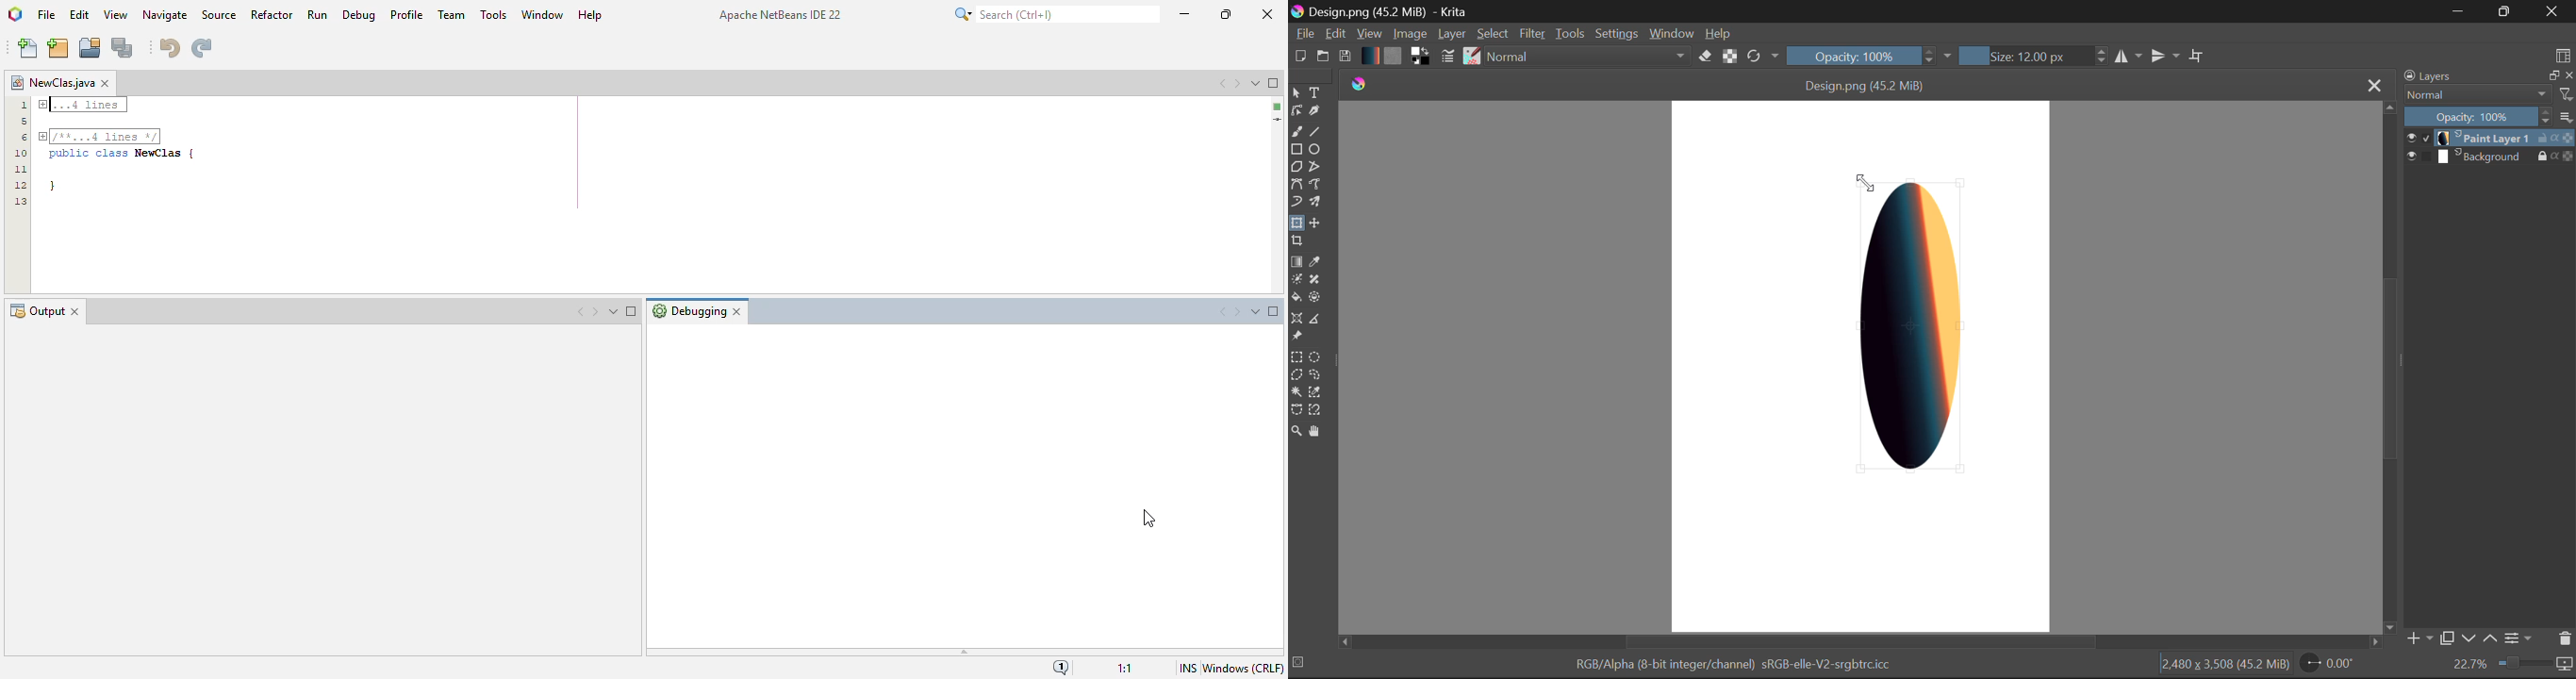  Describe the element at coordinates (1570, 32) in the screenshot. I see `Tools` at that location.